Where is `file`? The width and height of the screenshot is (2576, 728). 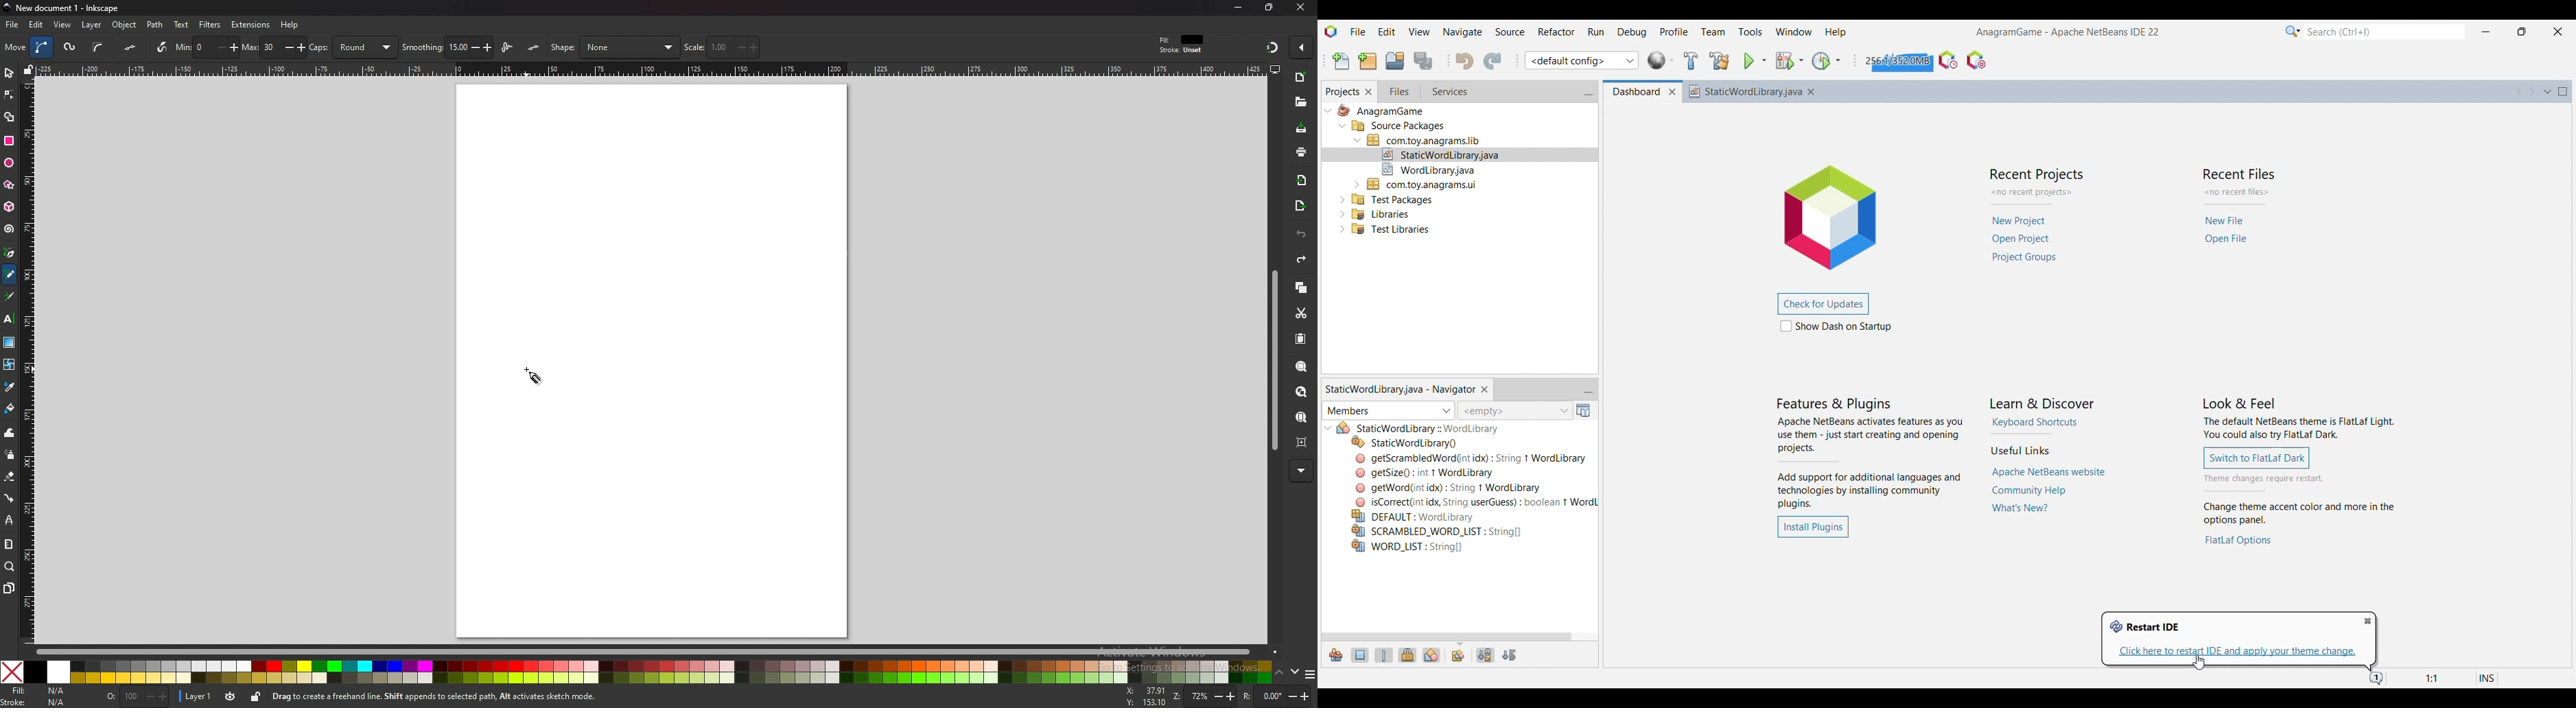 file is located at coordinates (14, 25).